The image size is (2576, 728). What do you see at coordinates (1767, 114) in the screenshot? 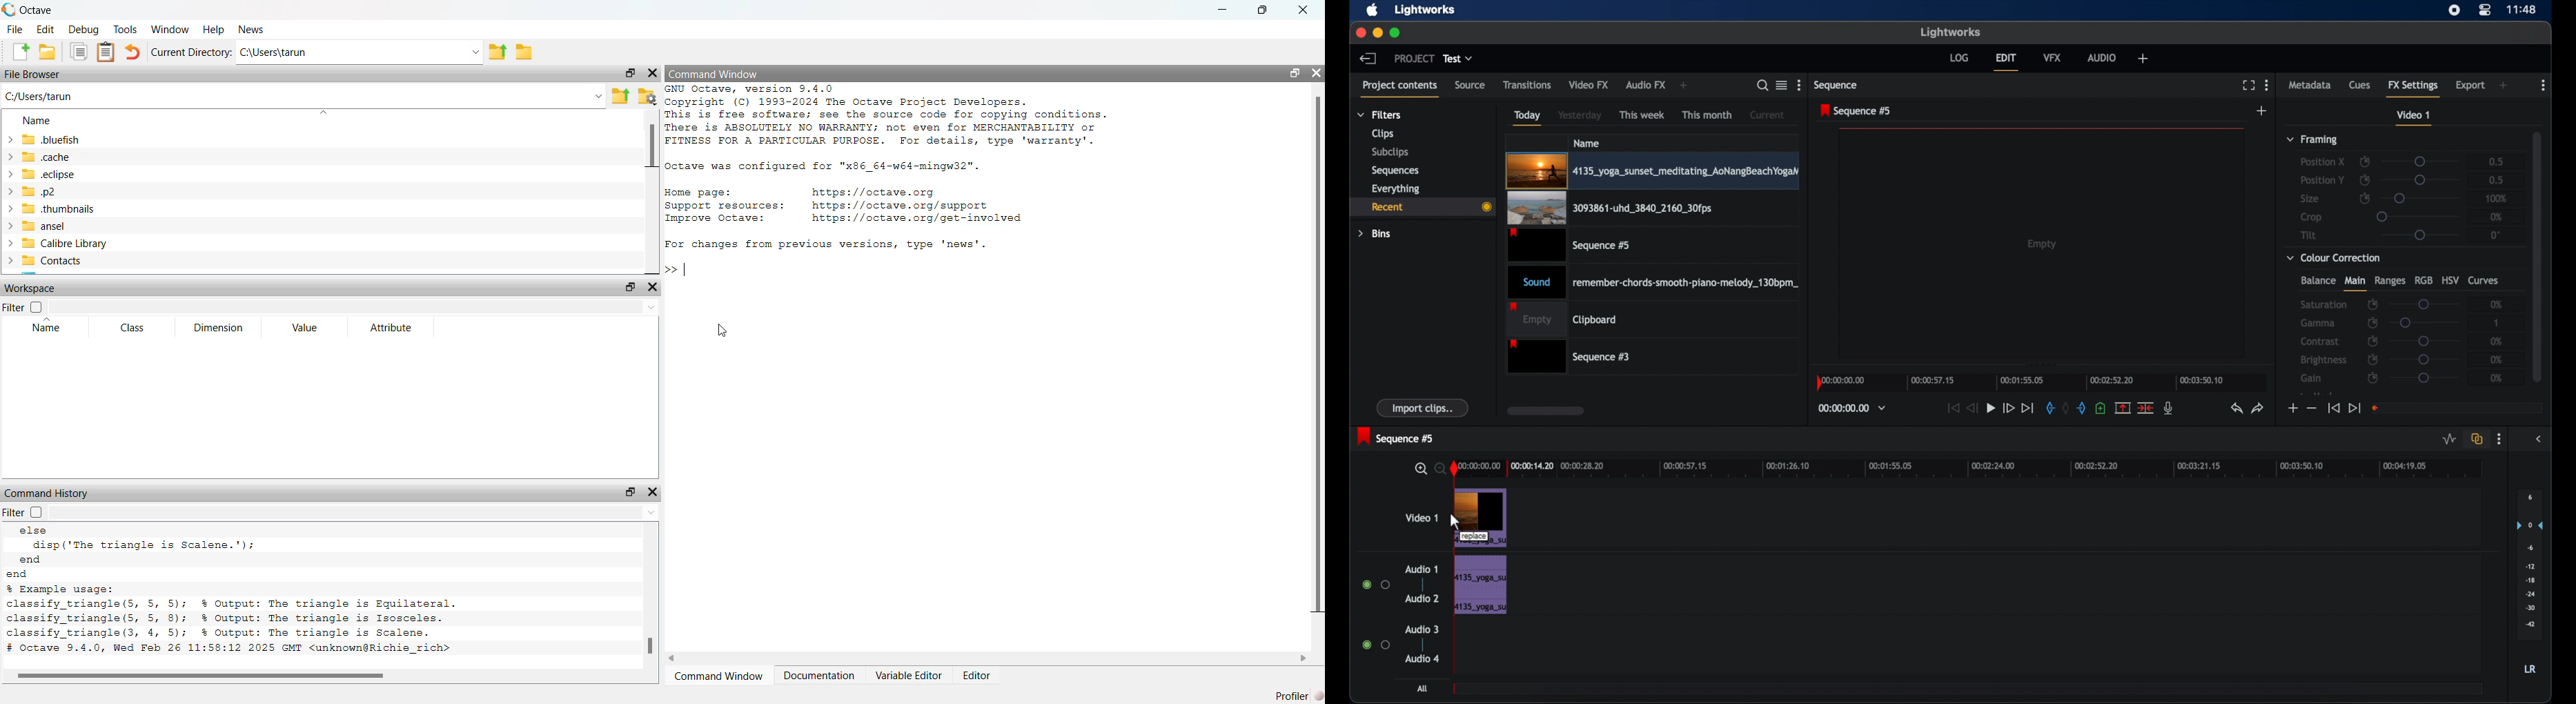
I see `current` at bounding box center [1767, 114].